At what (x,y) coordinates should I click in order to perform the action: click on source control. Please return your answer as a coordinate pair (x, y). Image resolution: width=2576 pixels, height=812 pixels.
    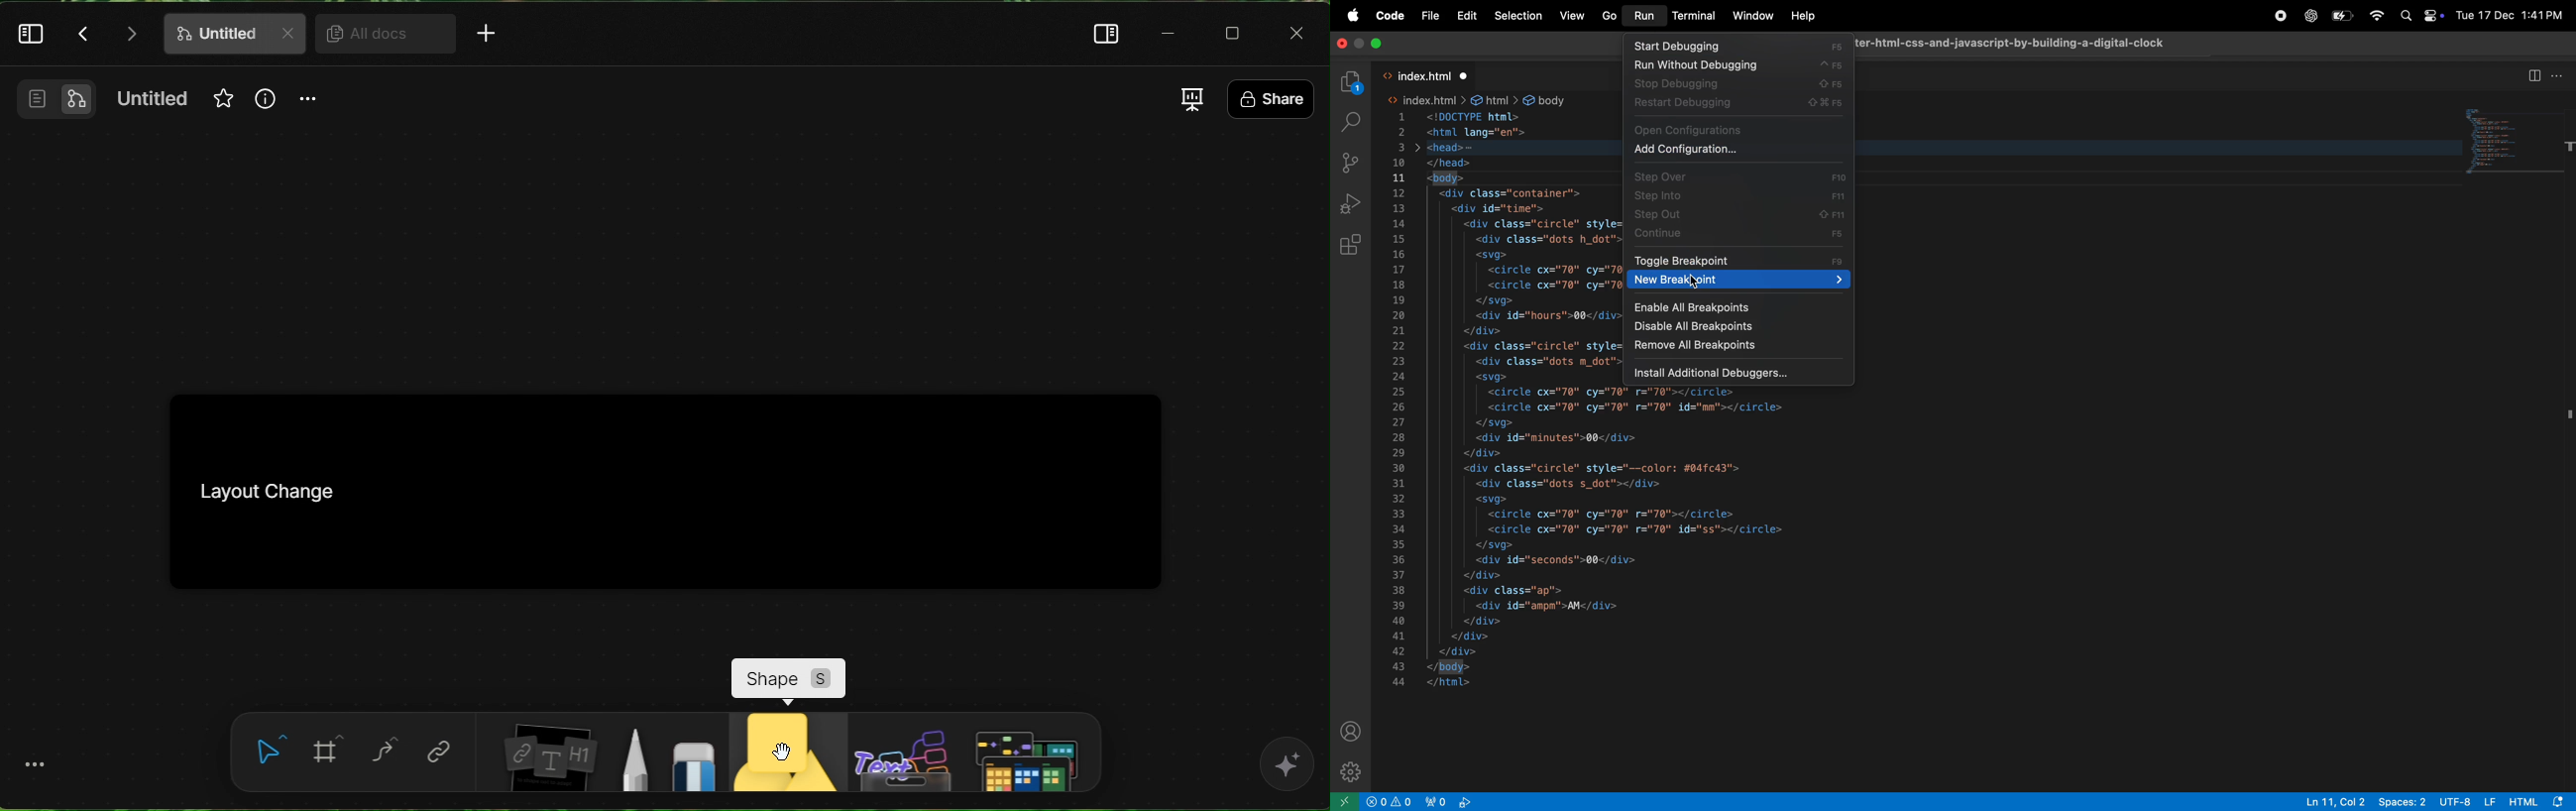
    Looking at the image, I should click on (1353, 162).